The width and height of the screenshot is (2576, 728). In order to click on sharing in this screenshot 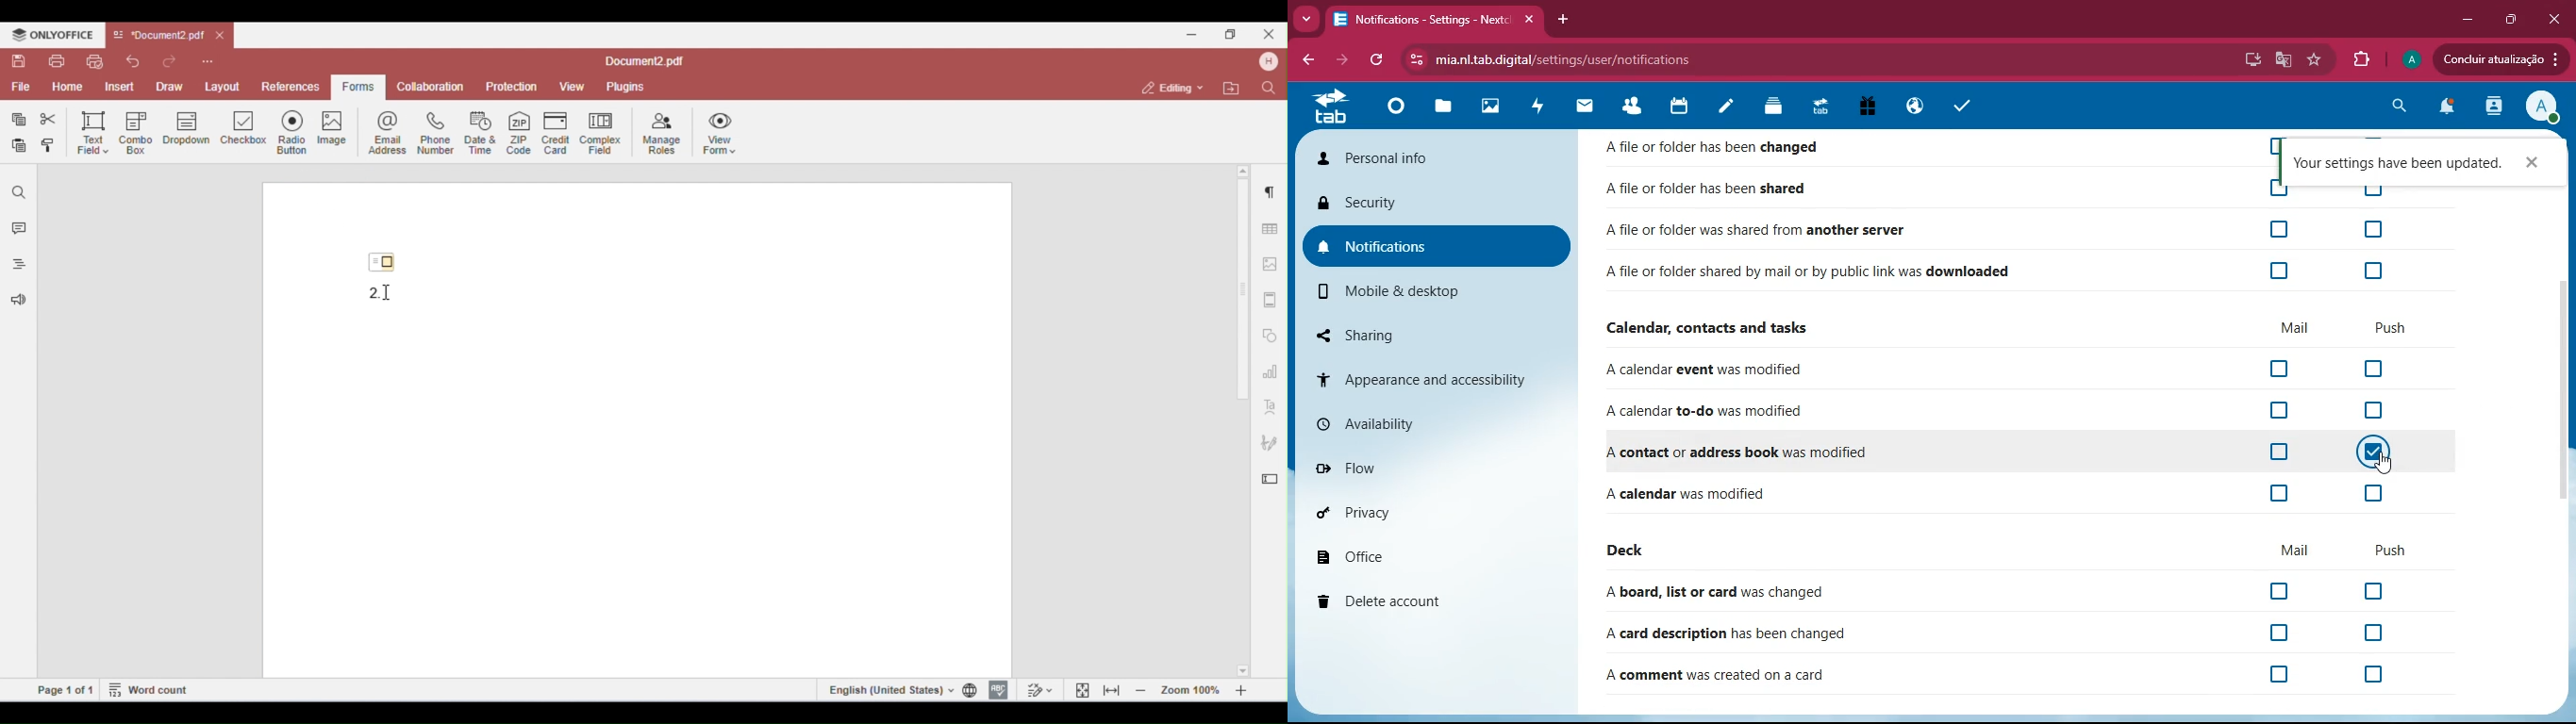, I will do `click(1429, 336)`.